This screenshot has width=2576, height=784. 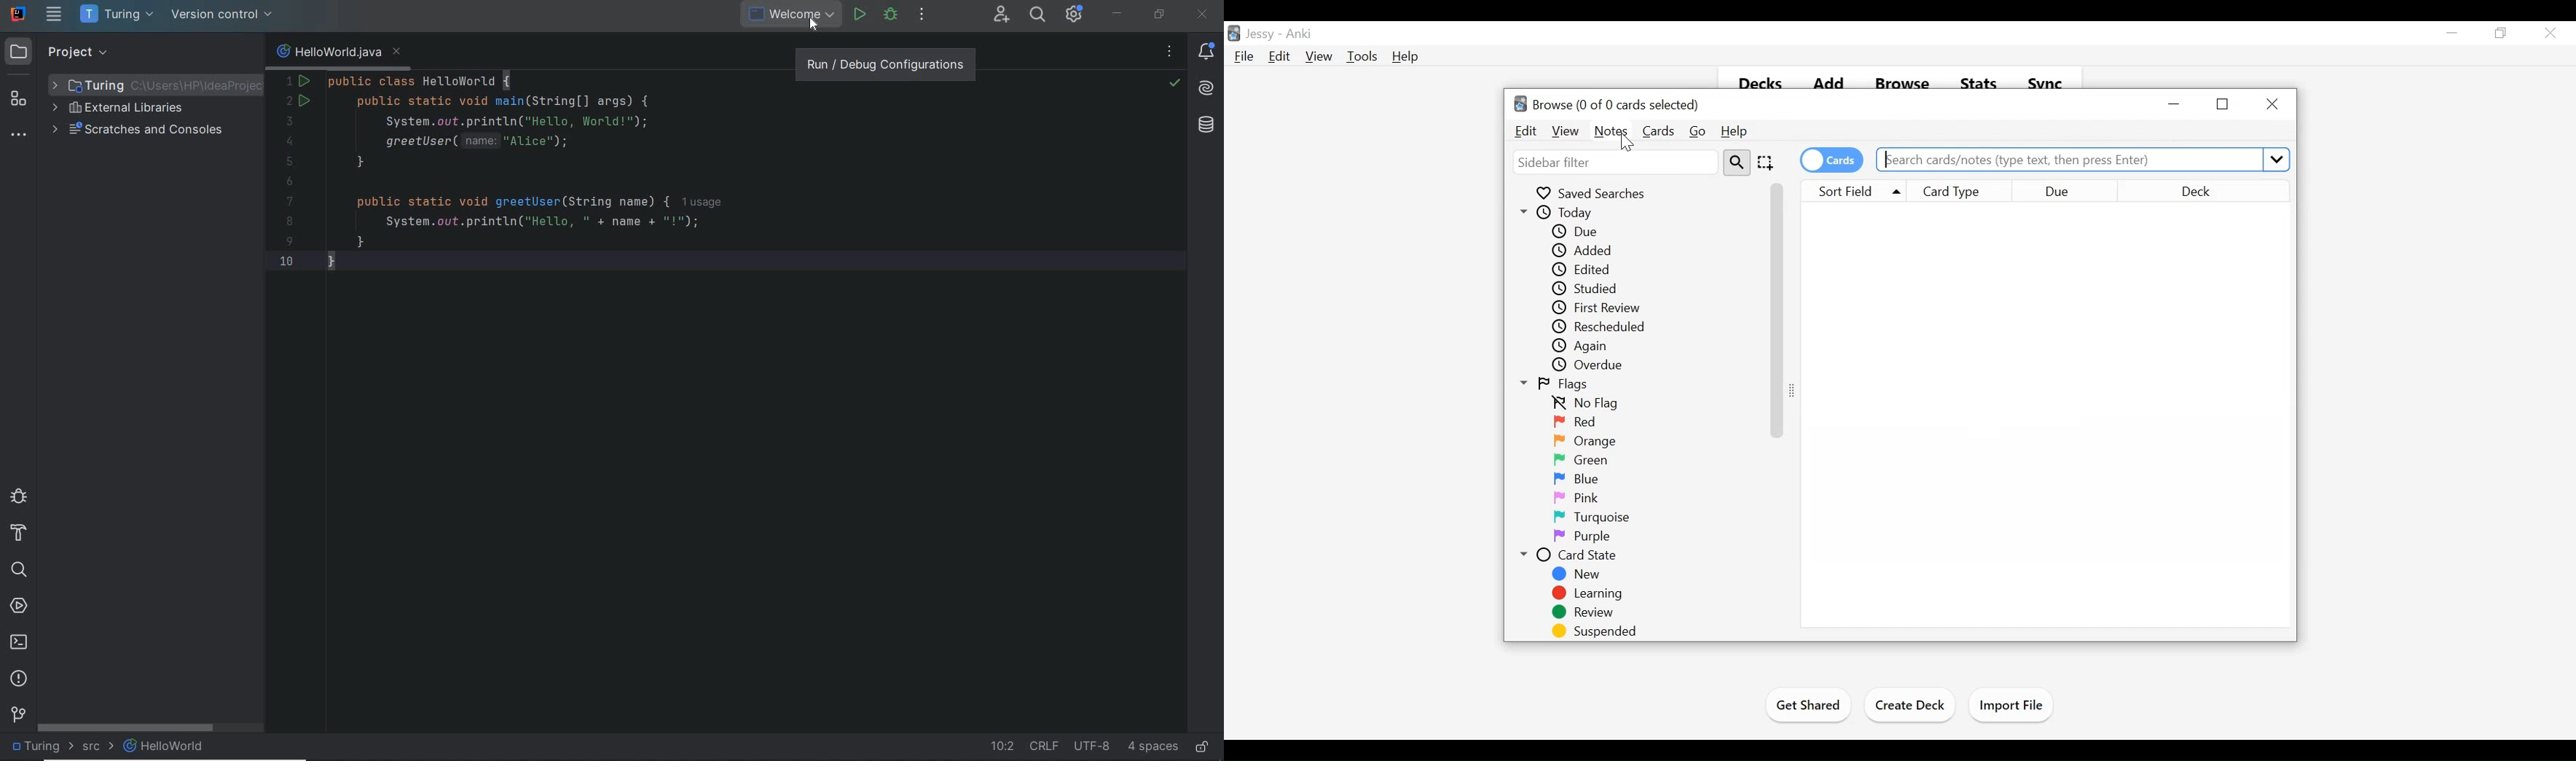 What do you see at coordinates (1586, 366) in the screenshot?
I see `Overdue` at bounding box center [1586, 366].